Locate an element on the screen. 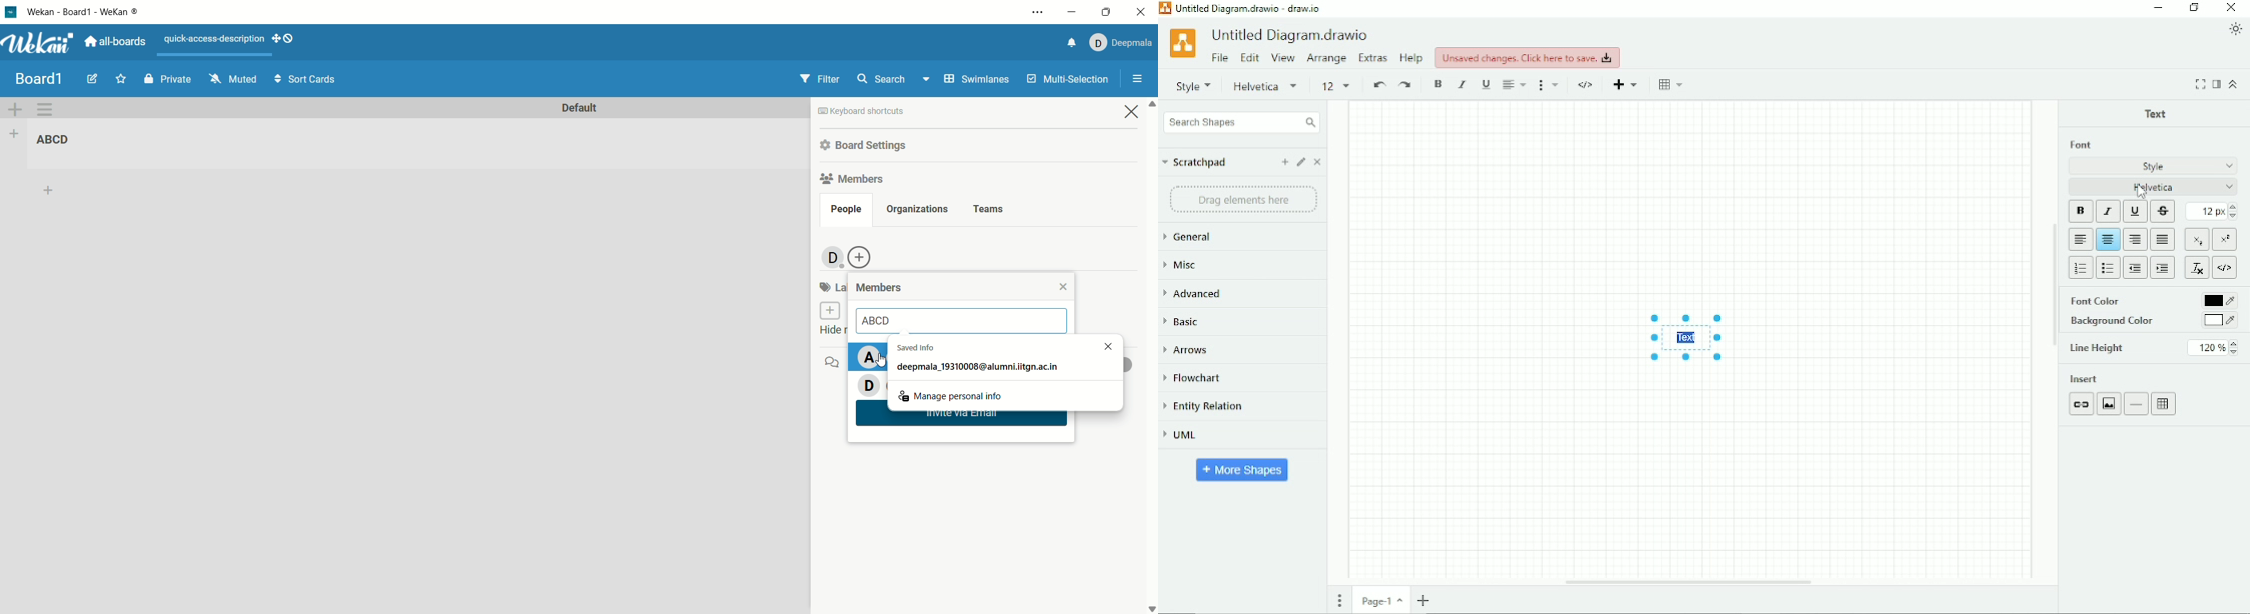 The width and height of the screenshot is (2268, 616). vertical scroll bar is located at coordinates (1151, 356).